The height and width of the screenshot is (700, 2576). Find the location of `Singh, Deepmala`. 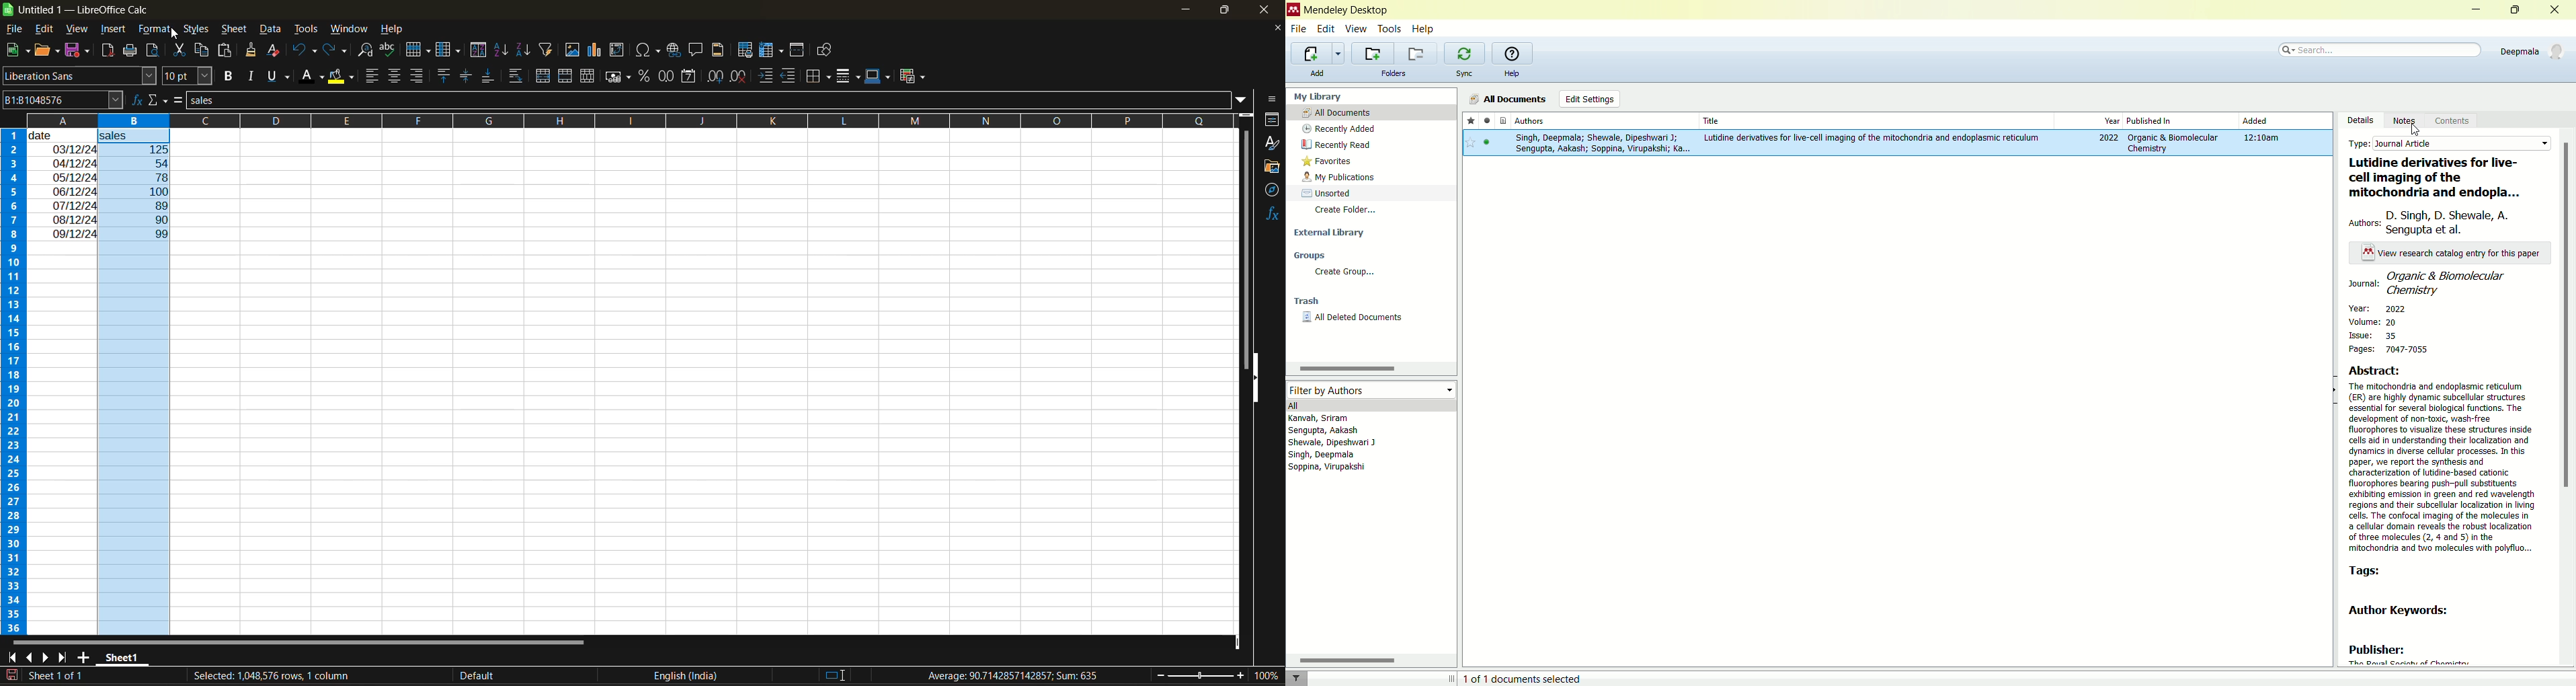

Singh, Deepmala is located at coordinates (1329, 456).